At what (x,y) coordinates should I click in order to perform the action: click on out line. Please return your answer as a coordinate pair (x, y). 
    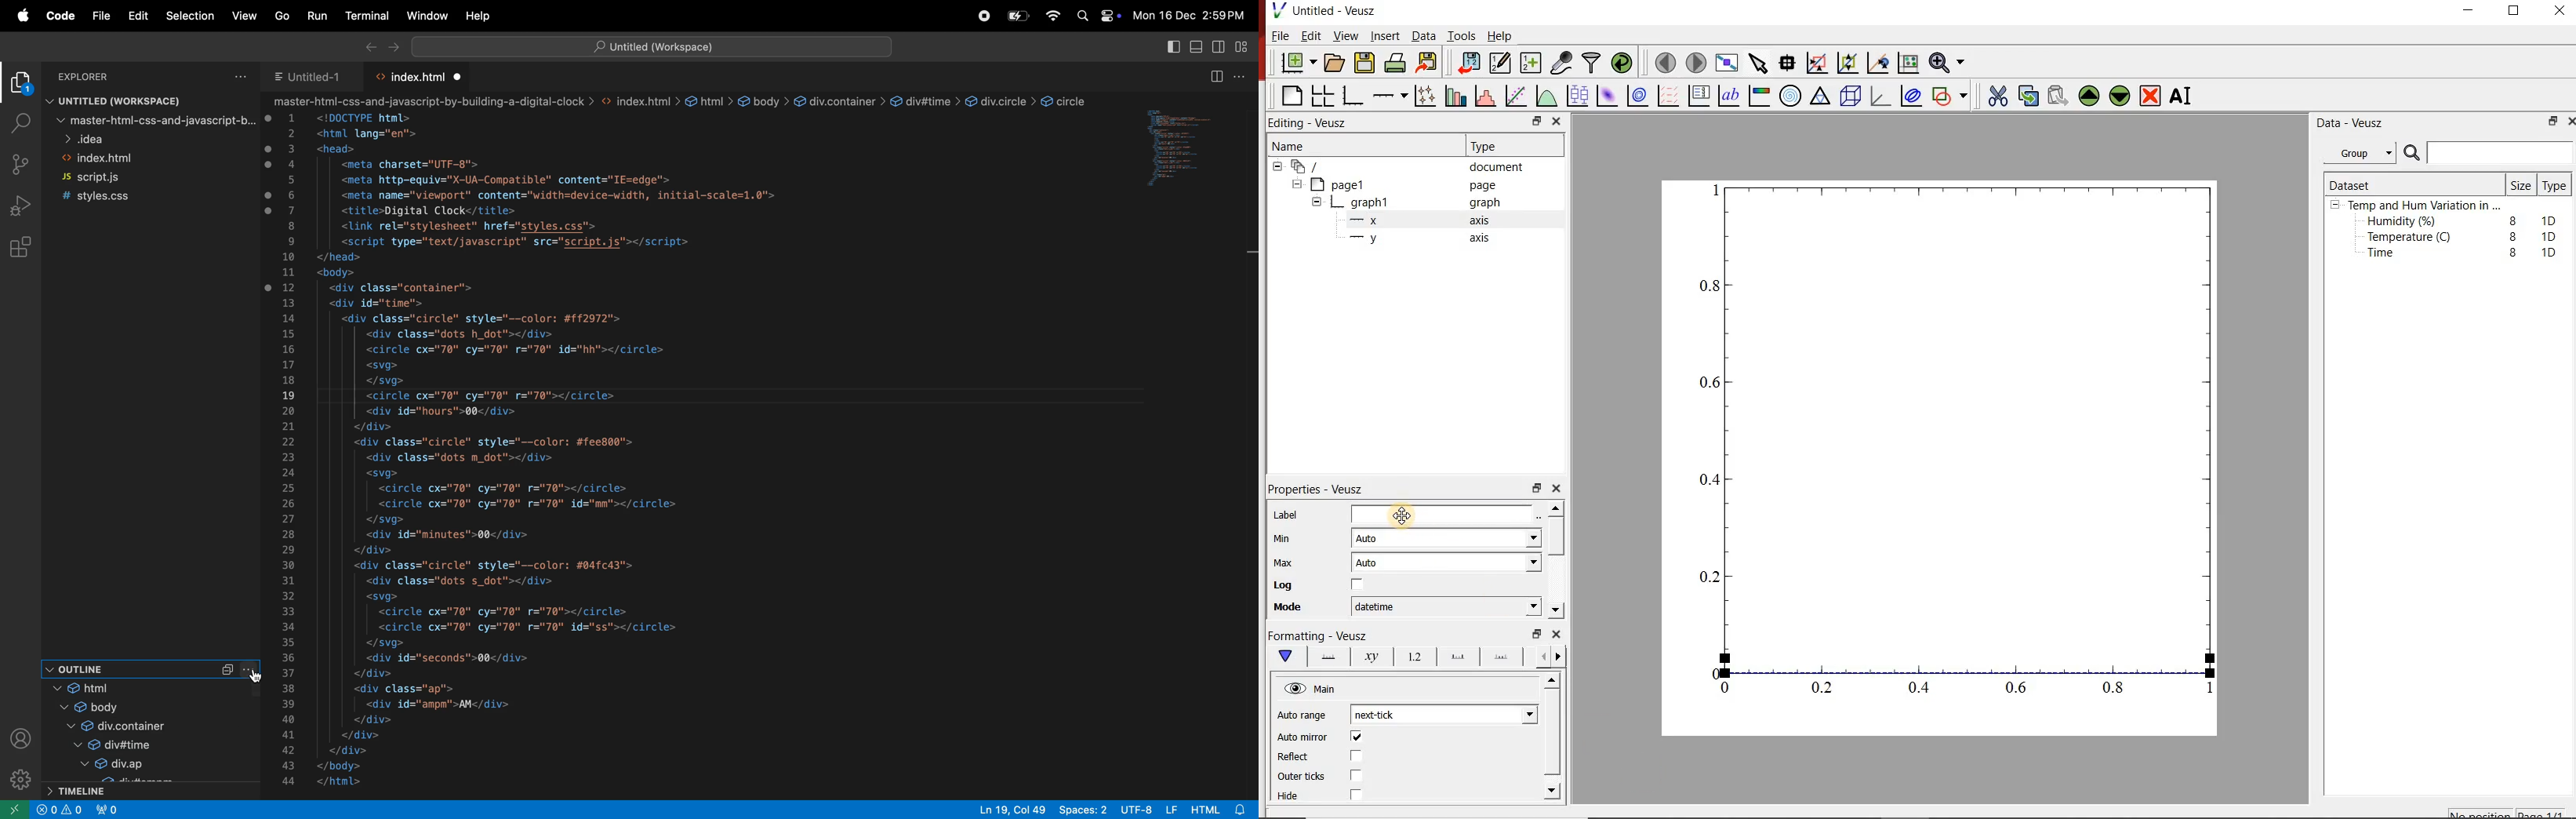
    Looking at the image, I should click on (127, 667).